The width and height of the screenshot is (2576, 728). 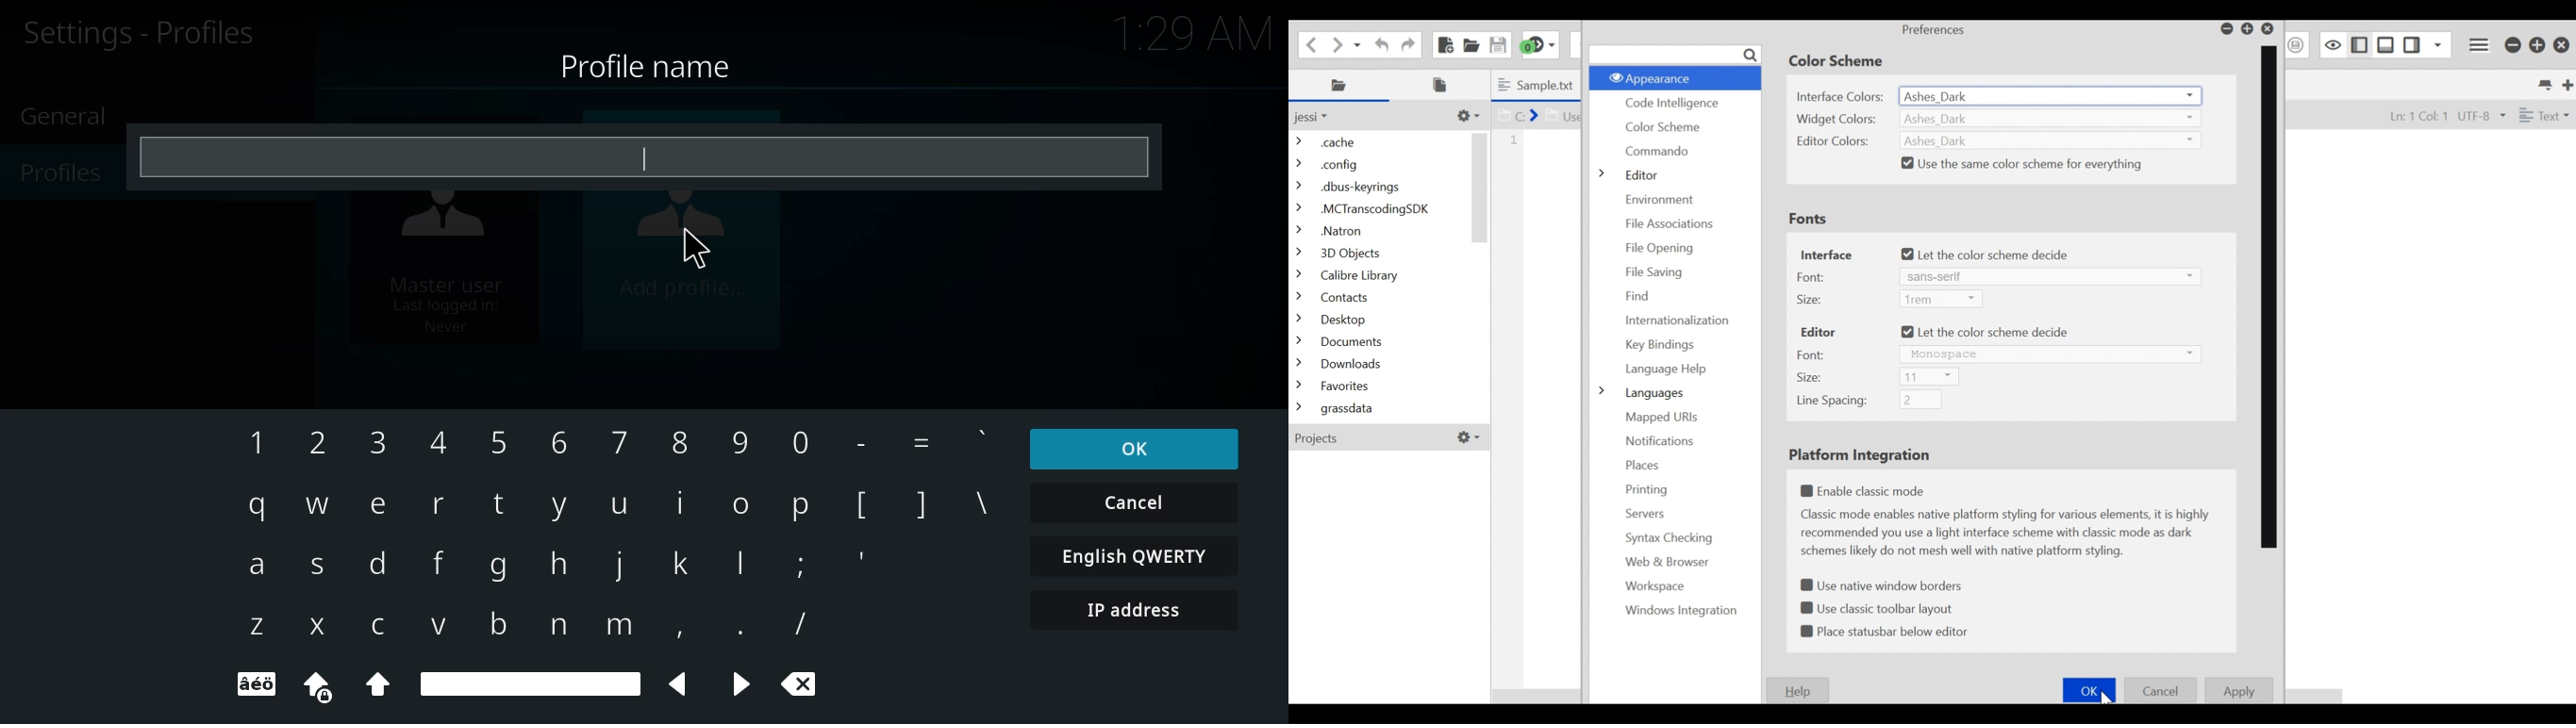 What do you see at coordinates (437, 565) in the screenshot?
I see `f` at bounding box center [437, 565].